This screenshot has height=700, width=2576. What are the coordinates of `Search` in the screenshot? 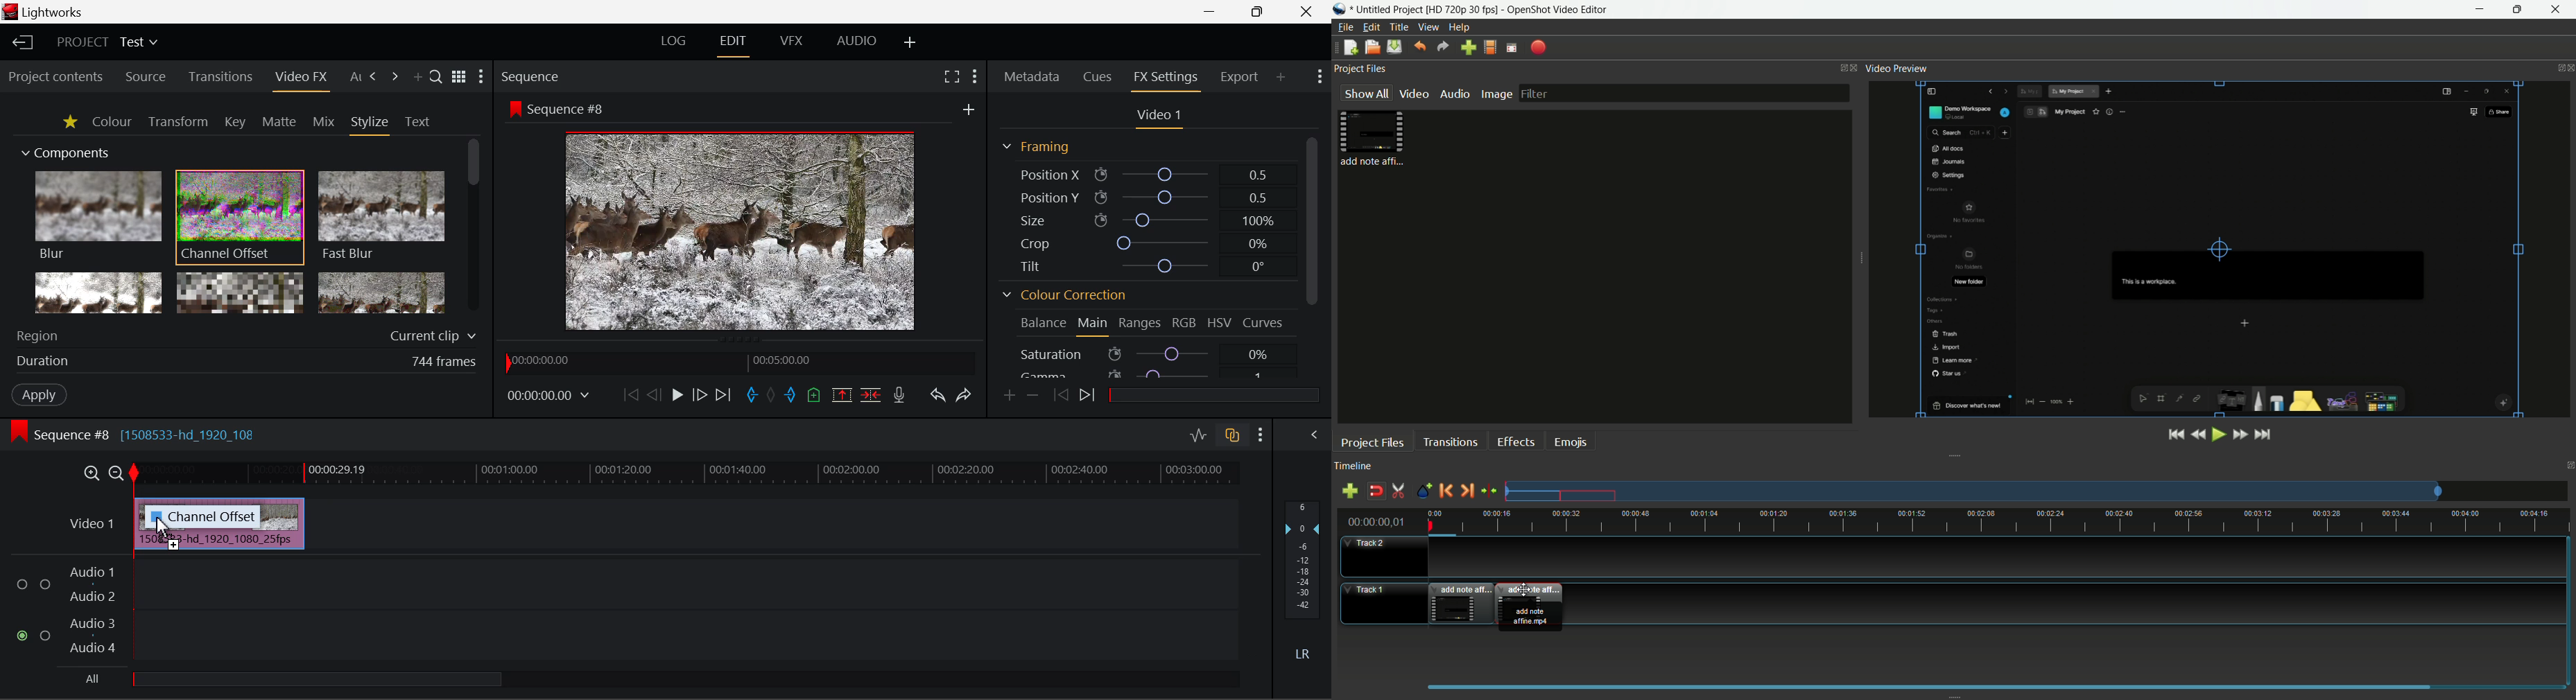 It's located at (436, 76).